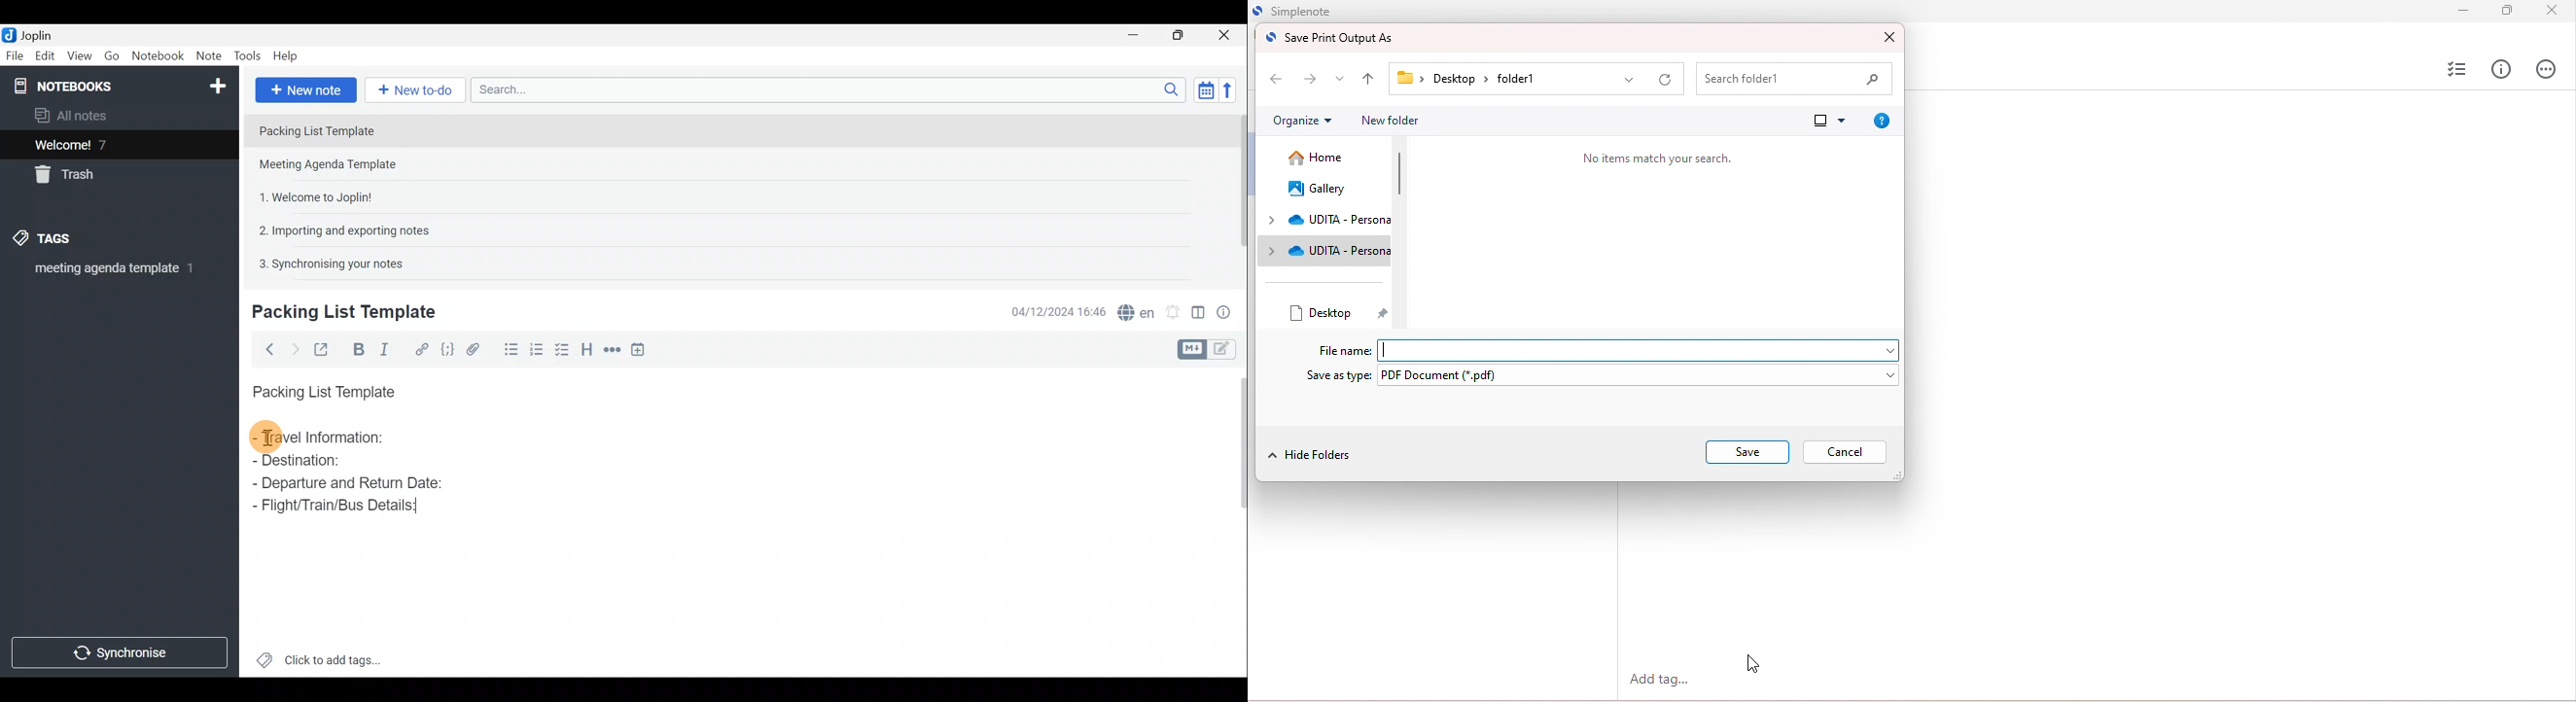 The height and width of the screenshot is (728, 2576). Describe the element at coordinates (1796, 80) in the screenshot. I see `search in current folder` at that location.